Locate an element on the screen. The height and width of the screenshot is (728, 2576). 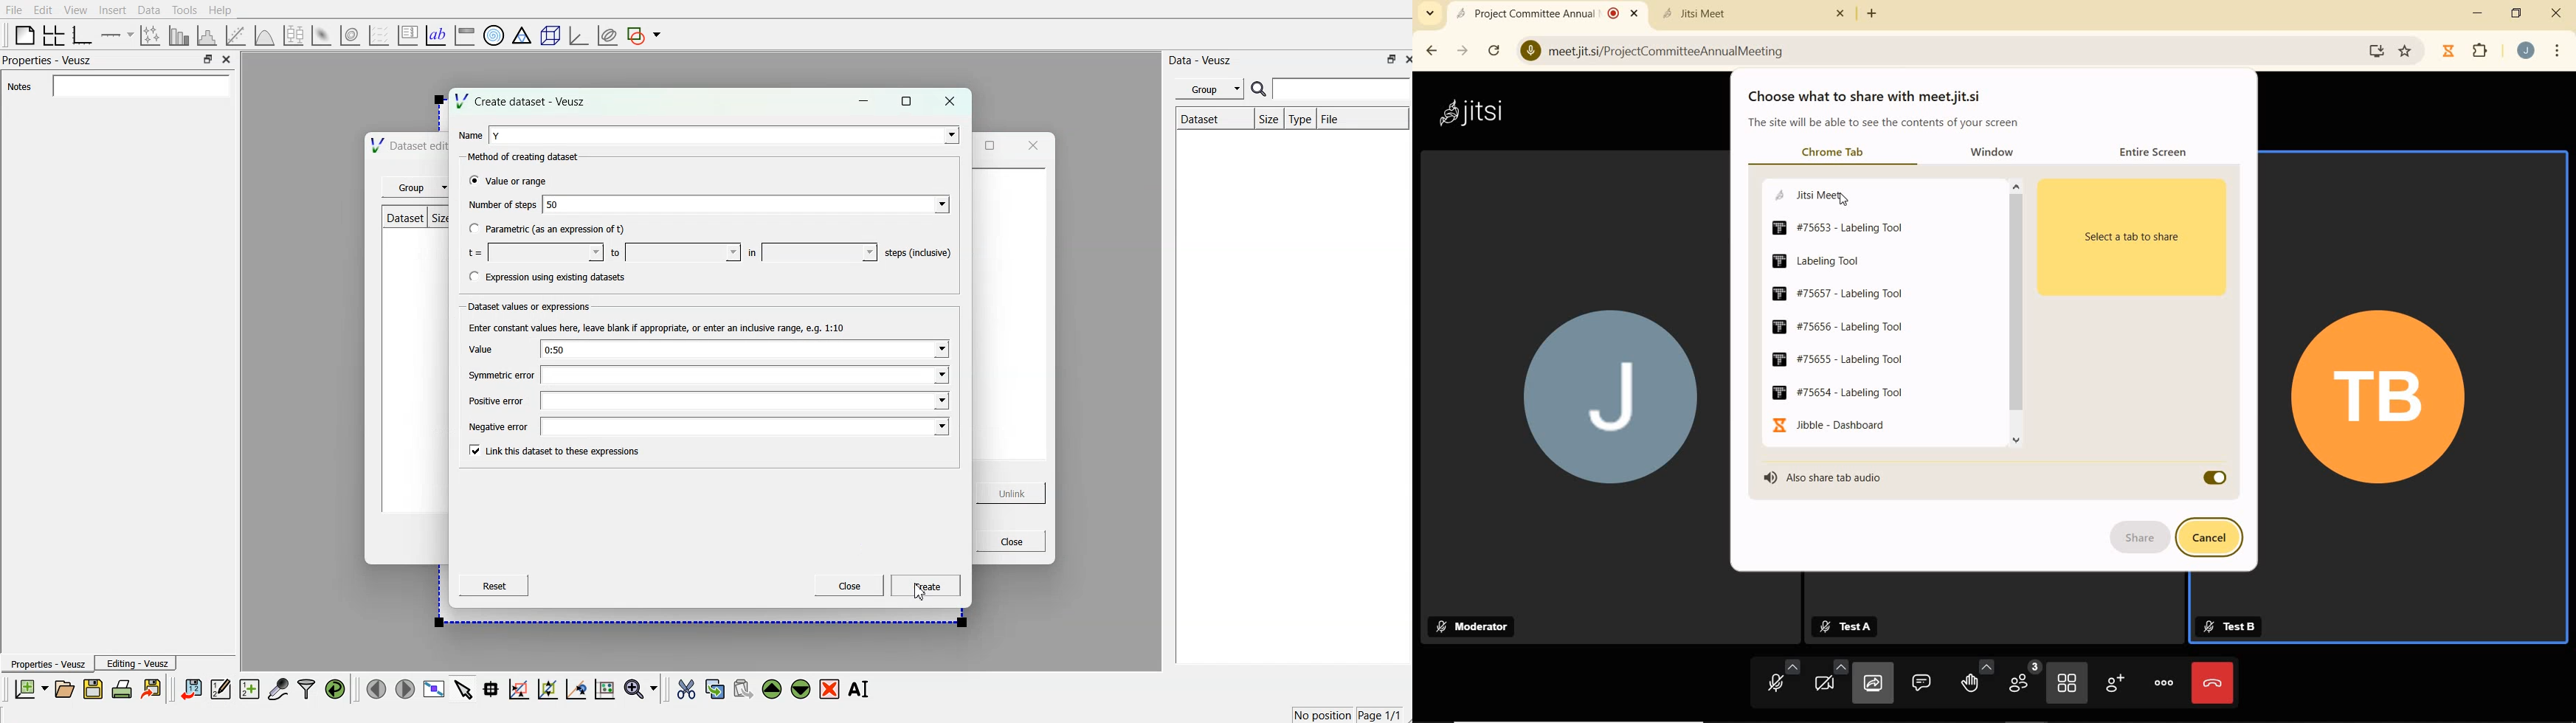
ENTIRE SCREEN is located at coordinates (2158, 151).